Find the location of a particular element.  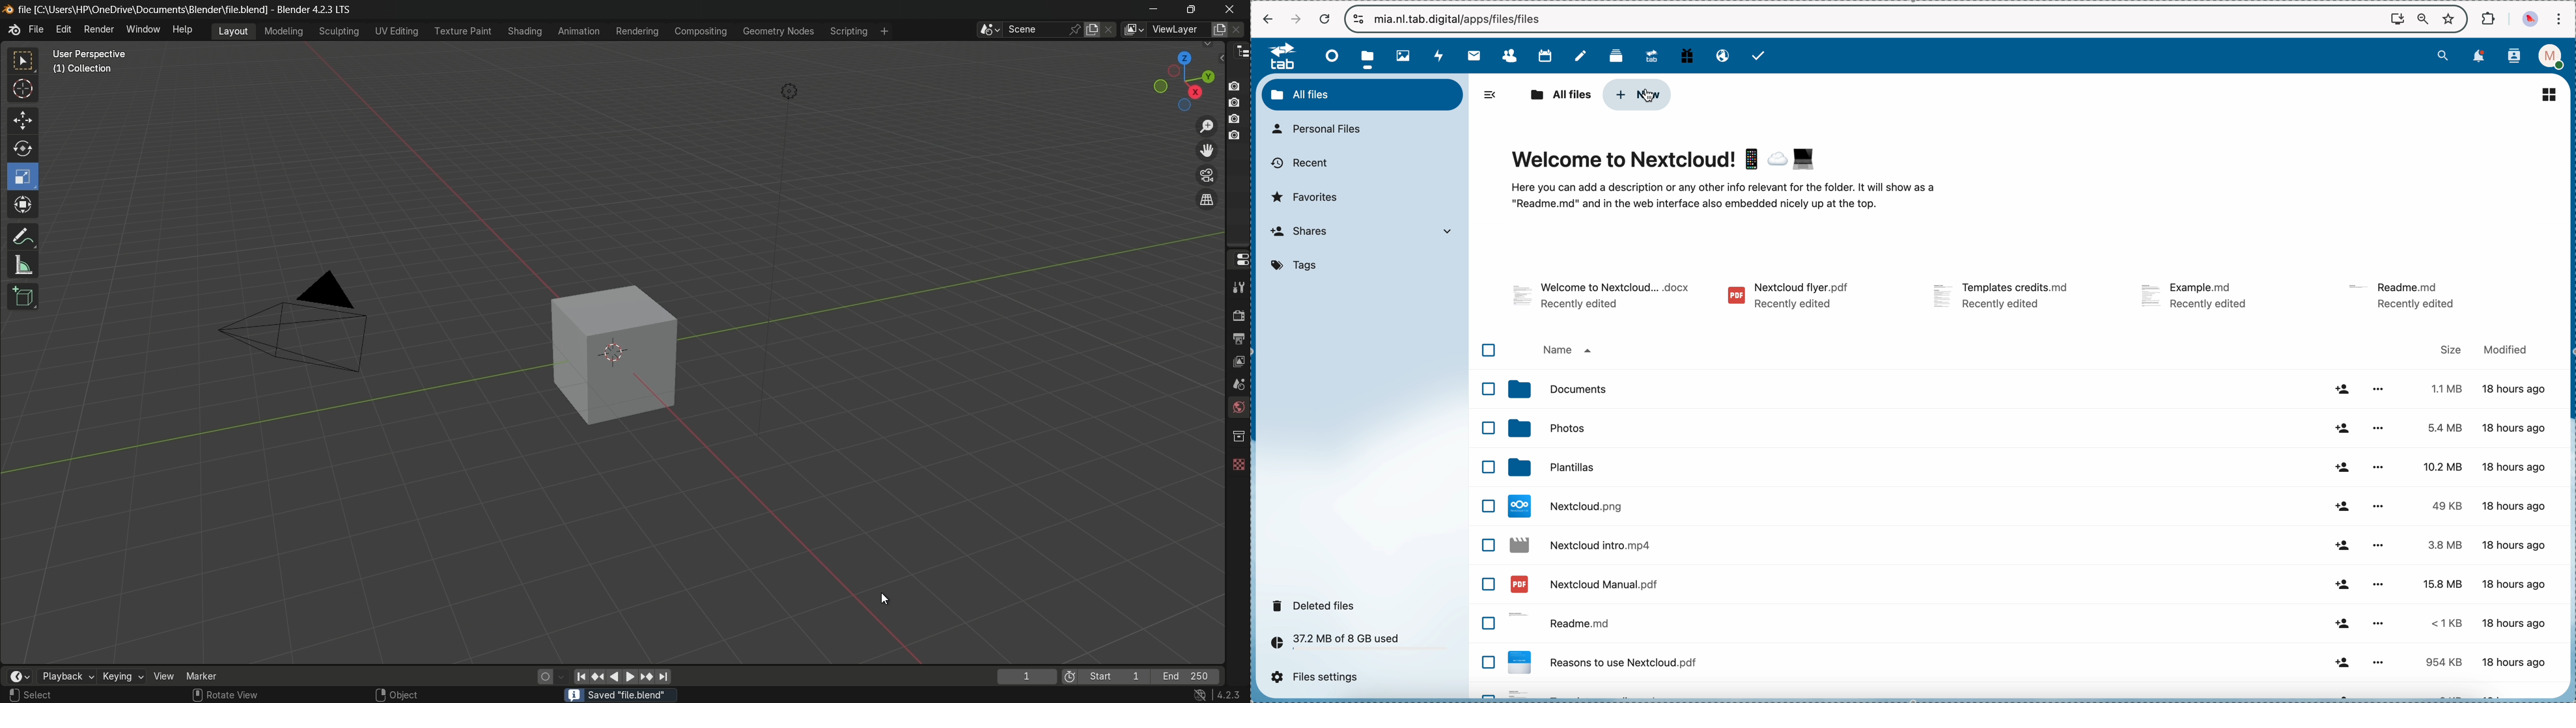

all files is located at coordinates (1559, 95).